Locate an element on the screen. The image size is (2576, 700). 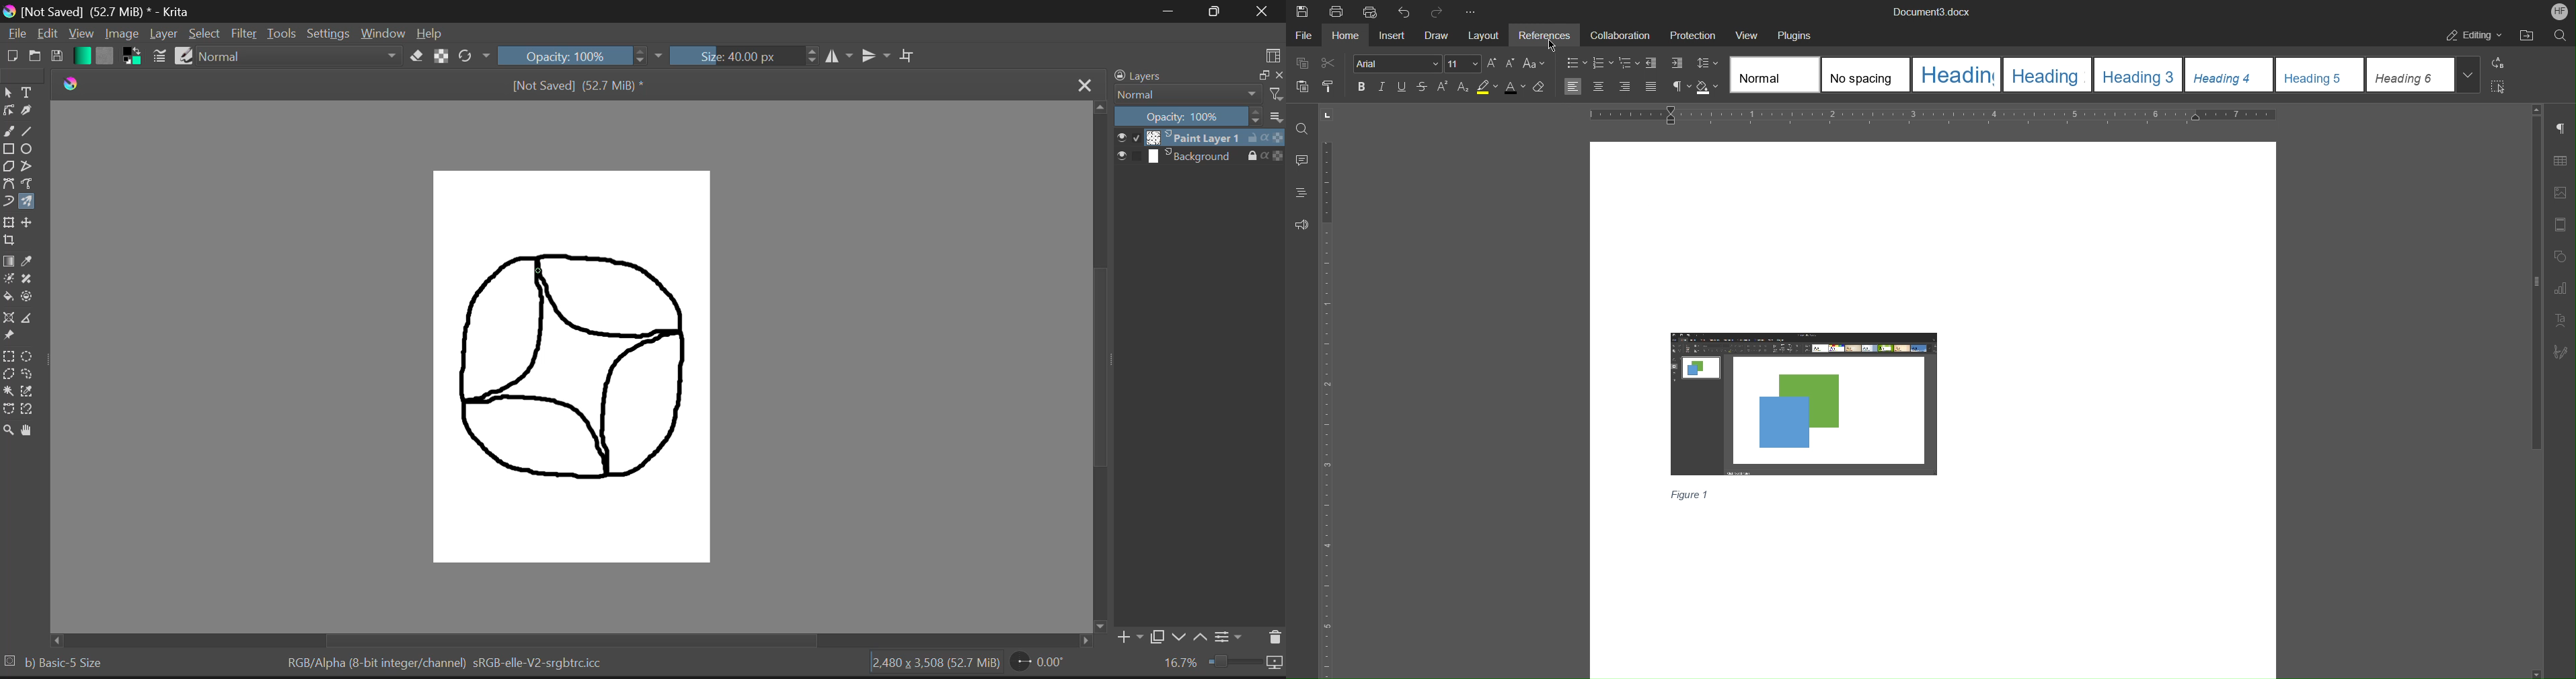
Bold is located at coordinates (1363, 86).